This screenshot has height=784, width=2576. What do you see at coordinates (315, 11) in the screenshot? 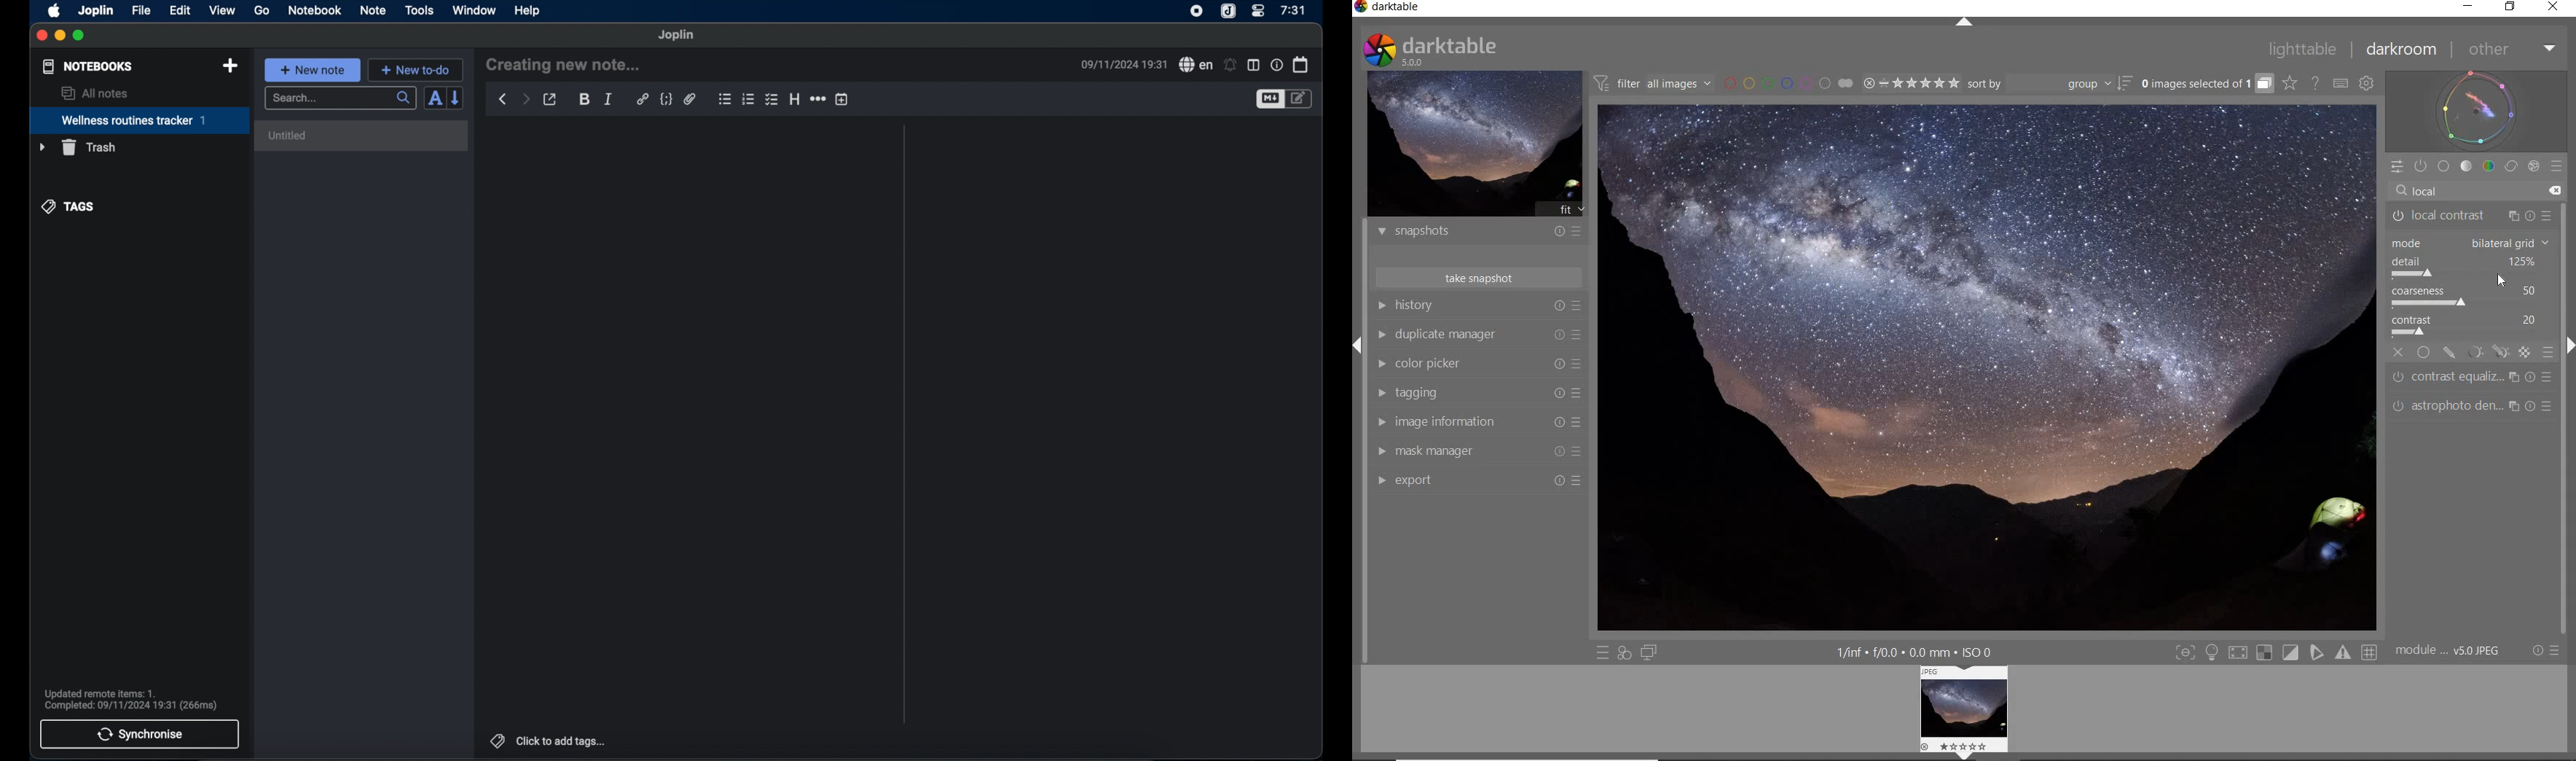
I see `notebook` at bounding box center [315, 11].